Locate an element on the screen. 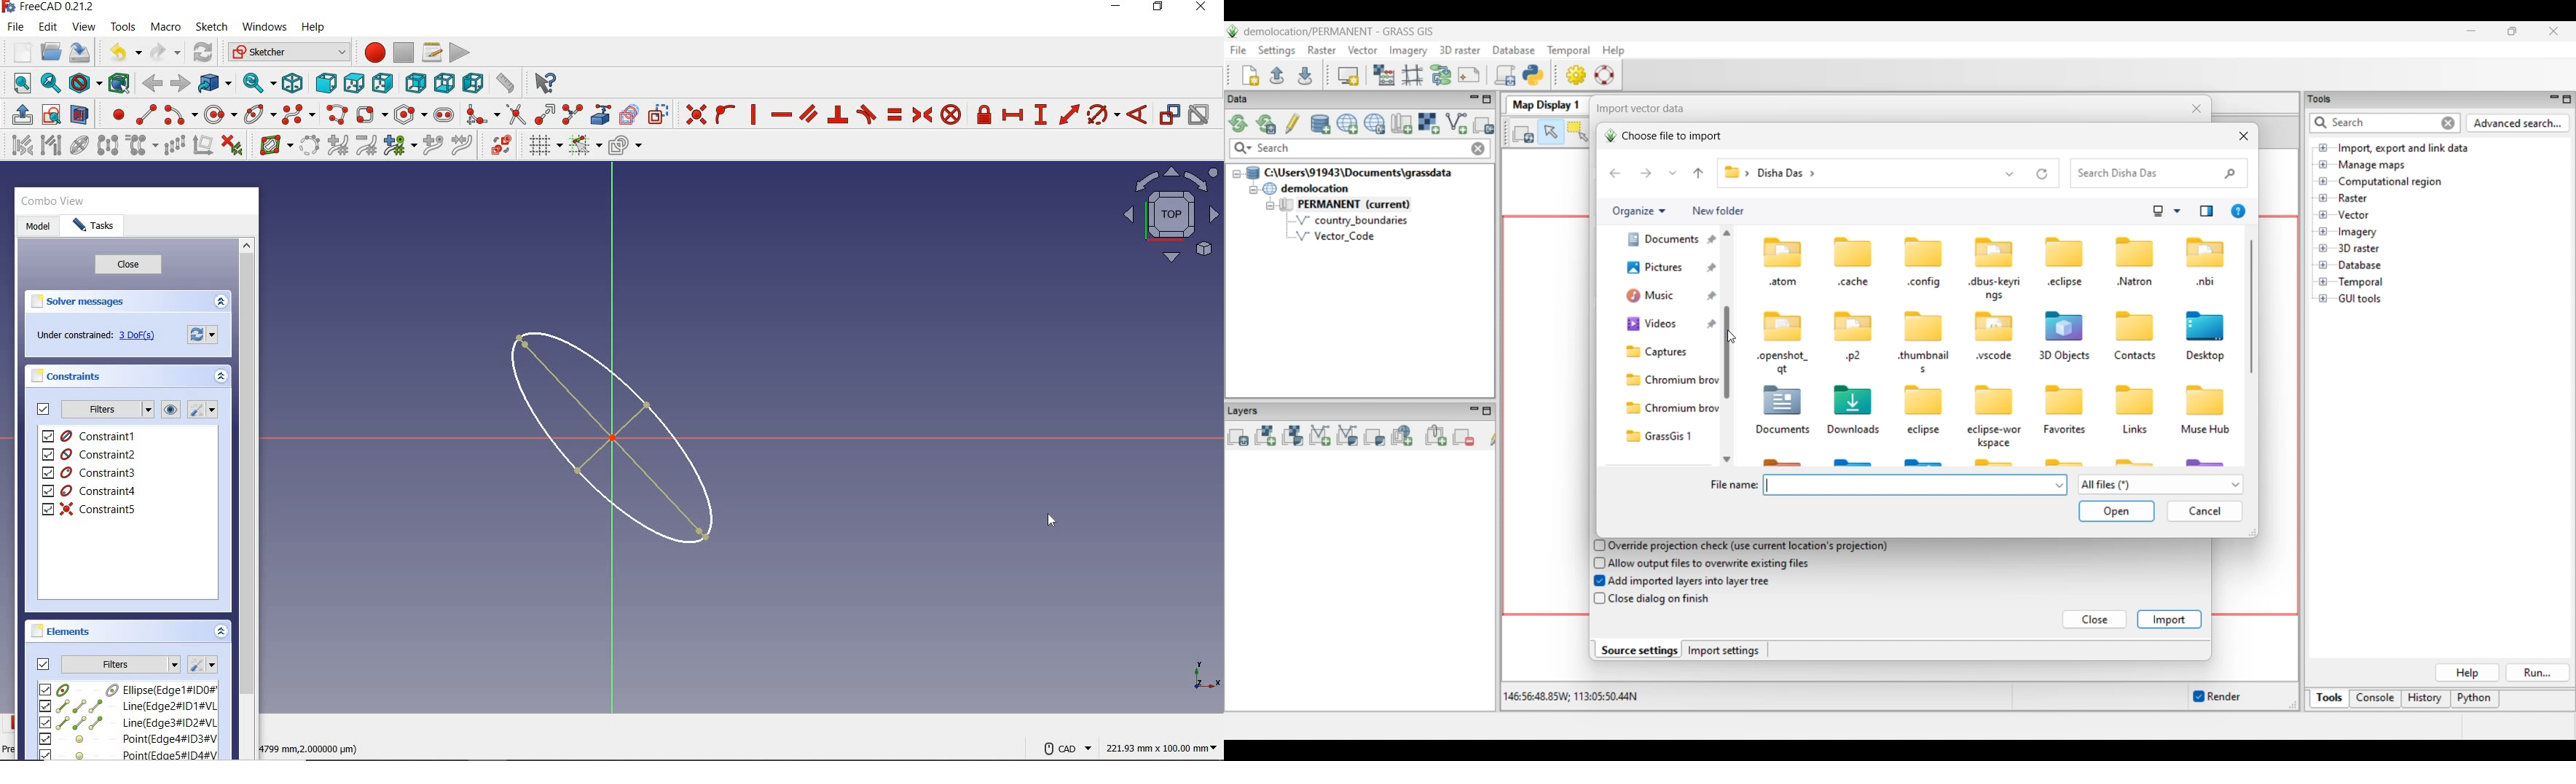 The height and width of the screenshot is (784, 2576). redo is located at coordinates (165, 52).